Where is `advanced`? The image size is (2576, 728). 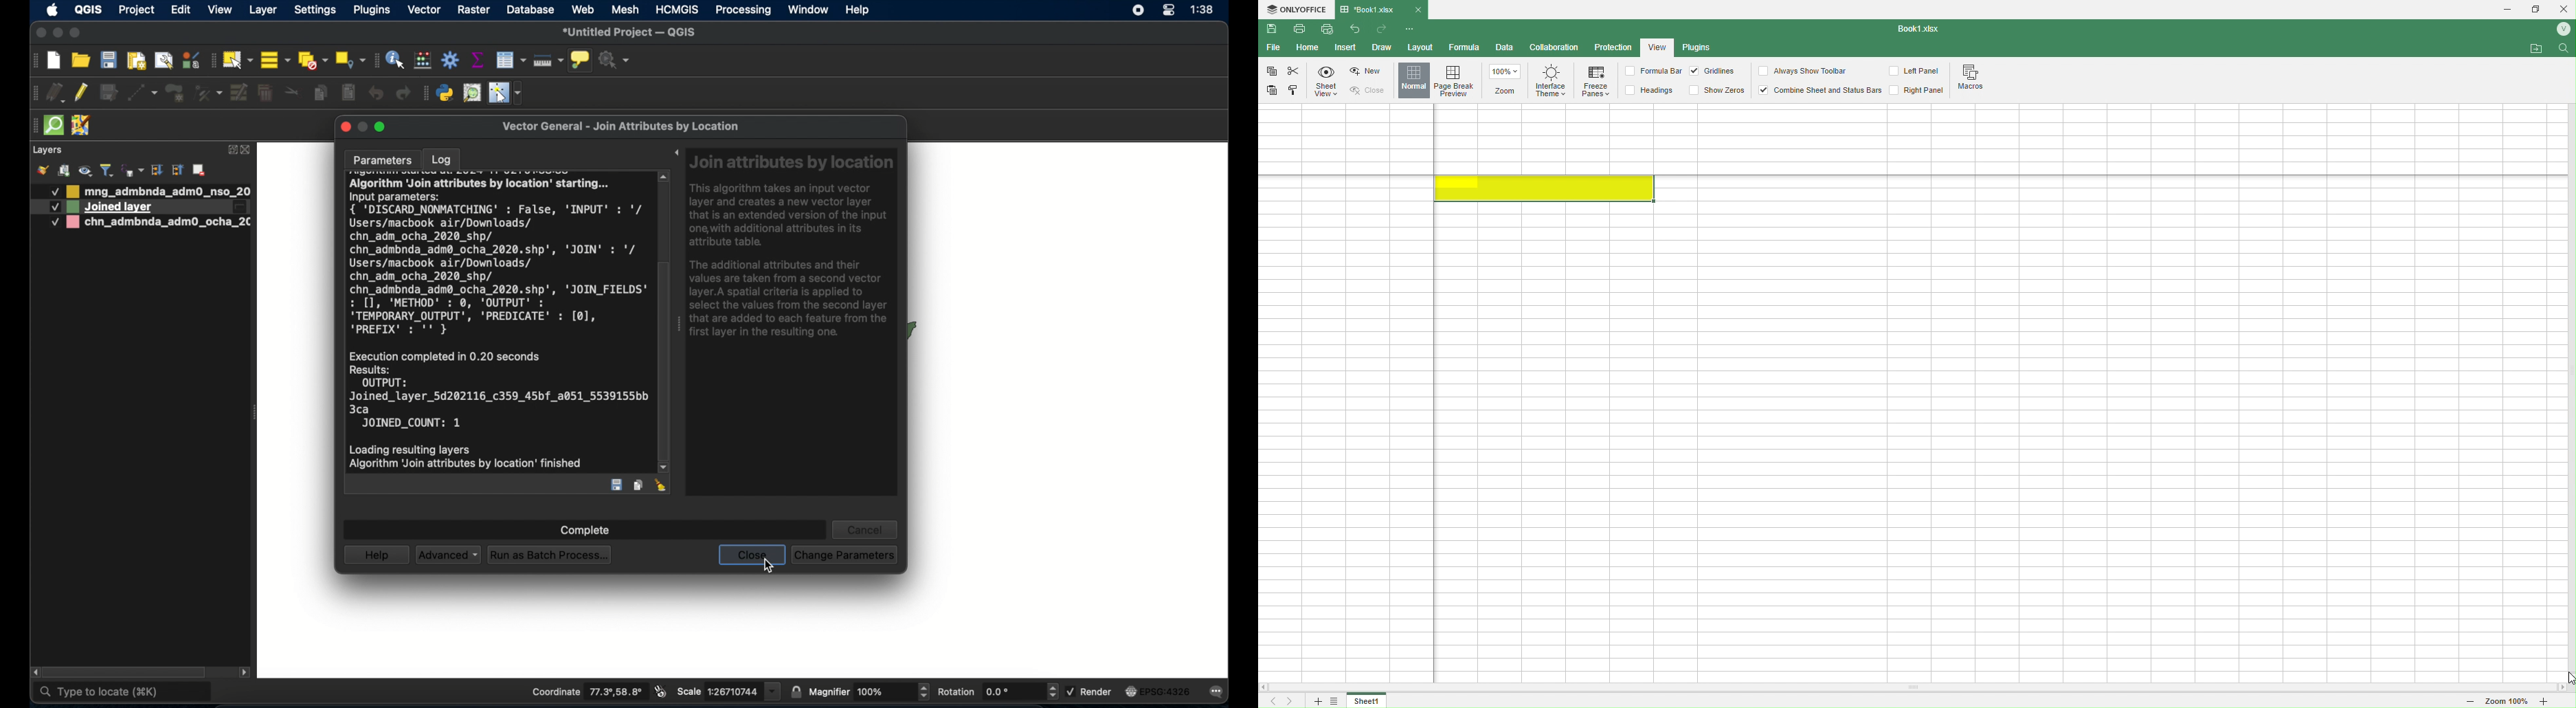
advanced is located at coordinates (448, 555).